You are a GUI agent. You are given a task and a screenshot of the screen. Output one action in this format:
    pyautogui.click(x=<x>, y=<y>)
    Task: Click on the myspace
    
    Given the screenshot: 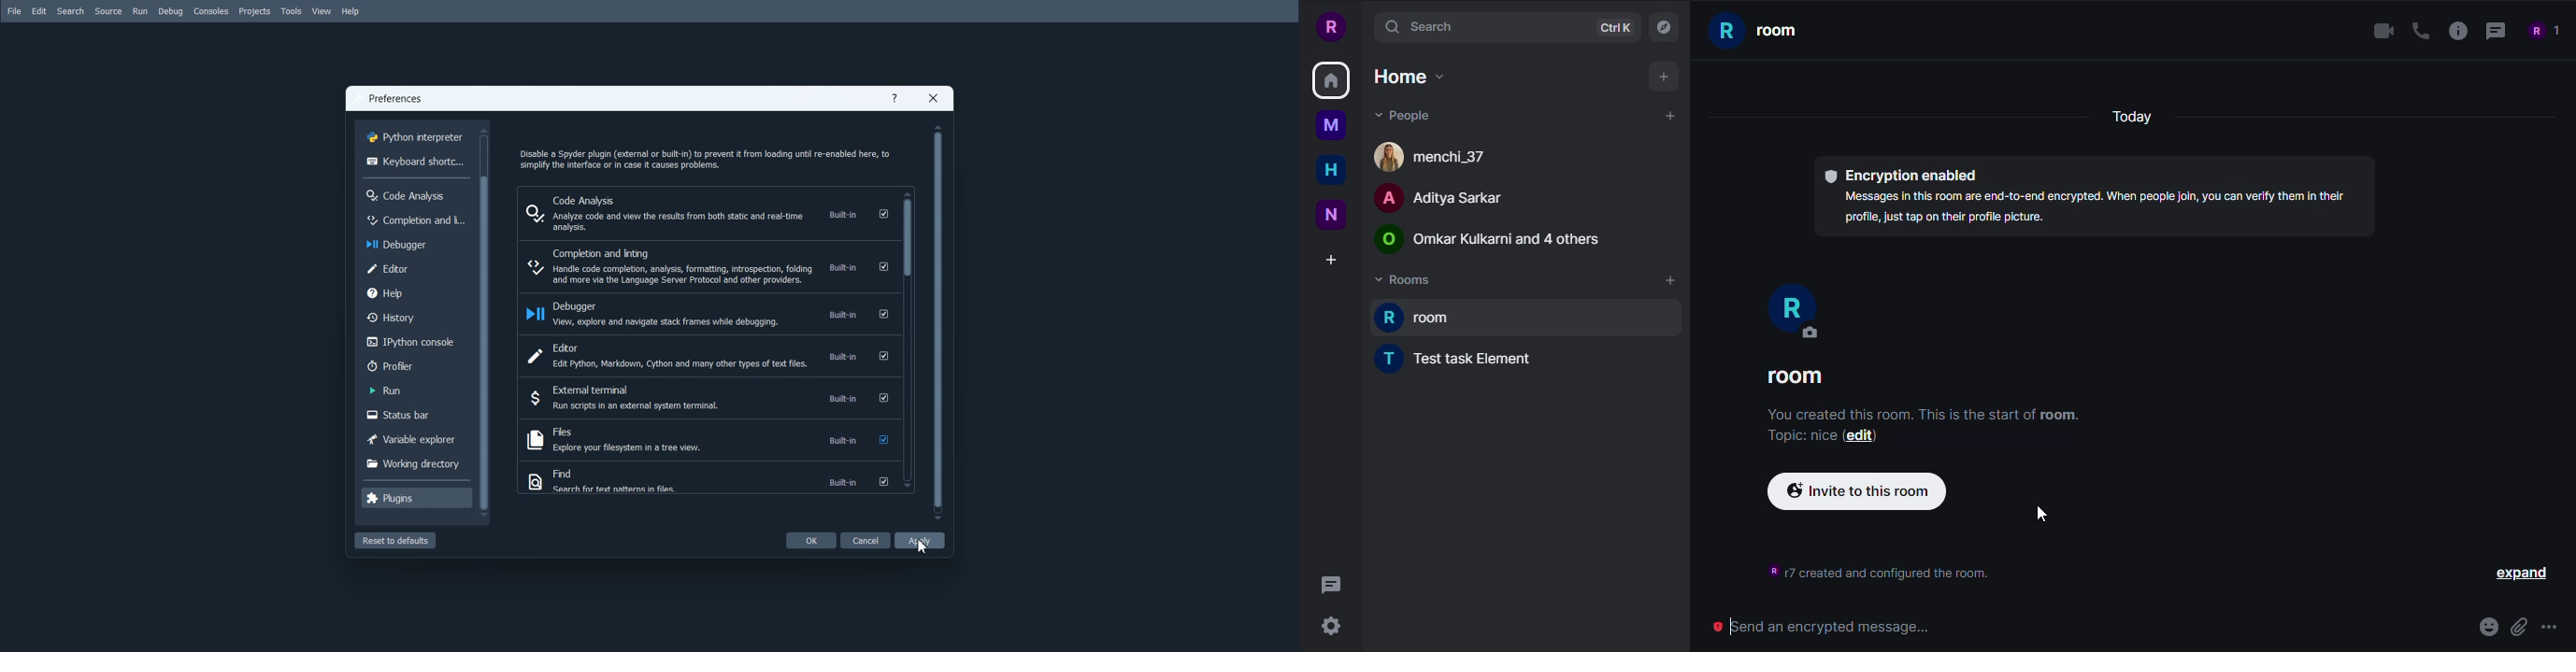 What is the action you would take?
    pyautogui.click(x=1331, y=125)
    